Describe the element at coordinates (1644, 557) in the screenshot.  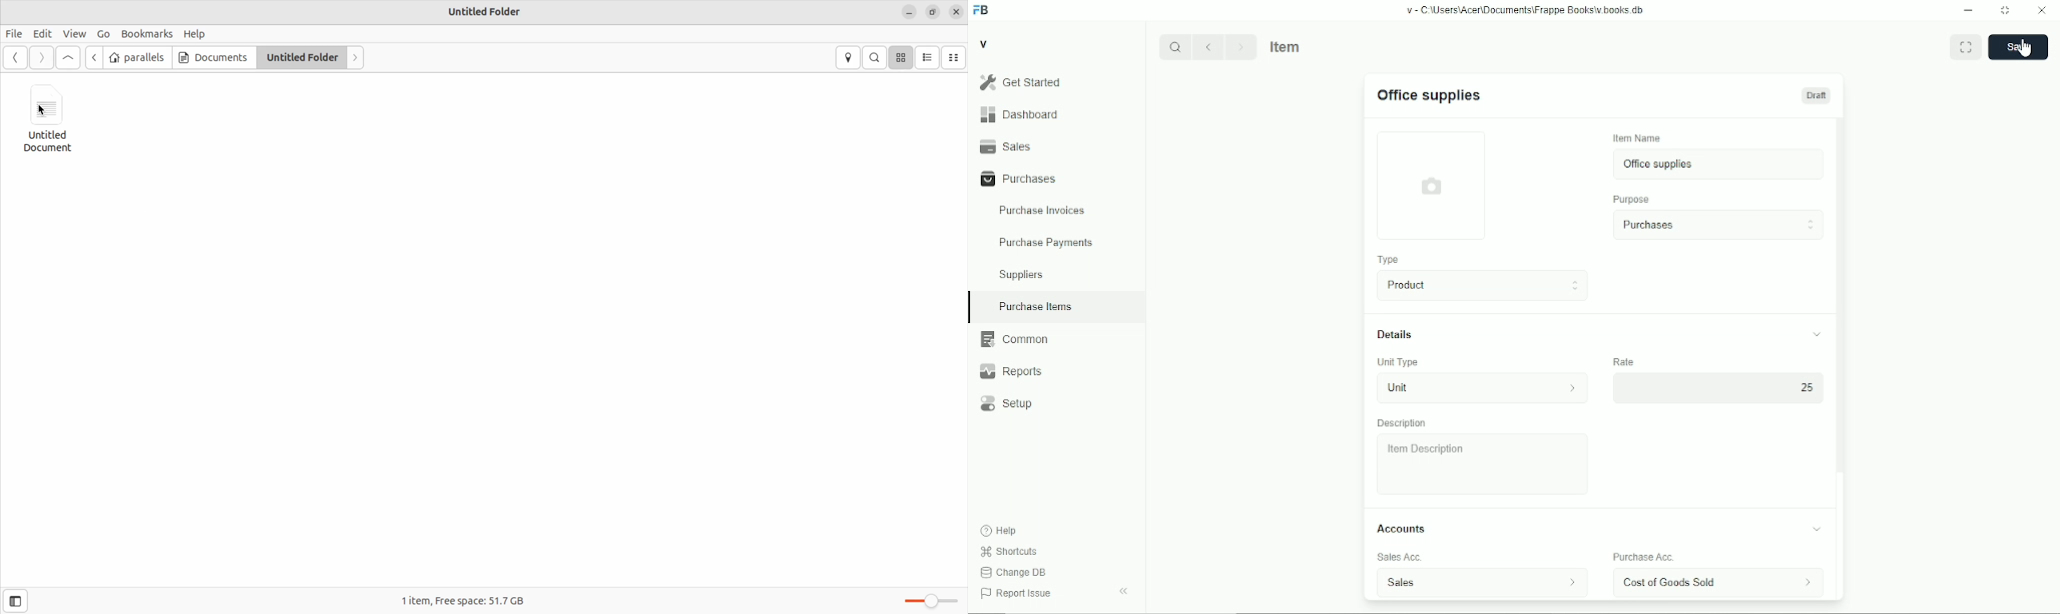
I see `purchase acc.` at that location.